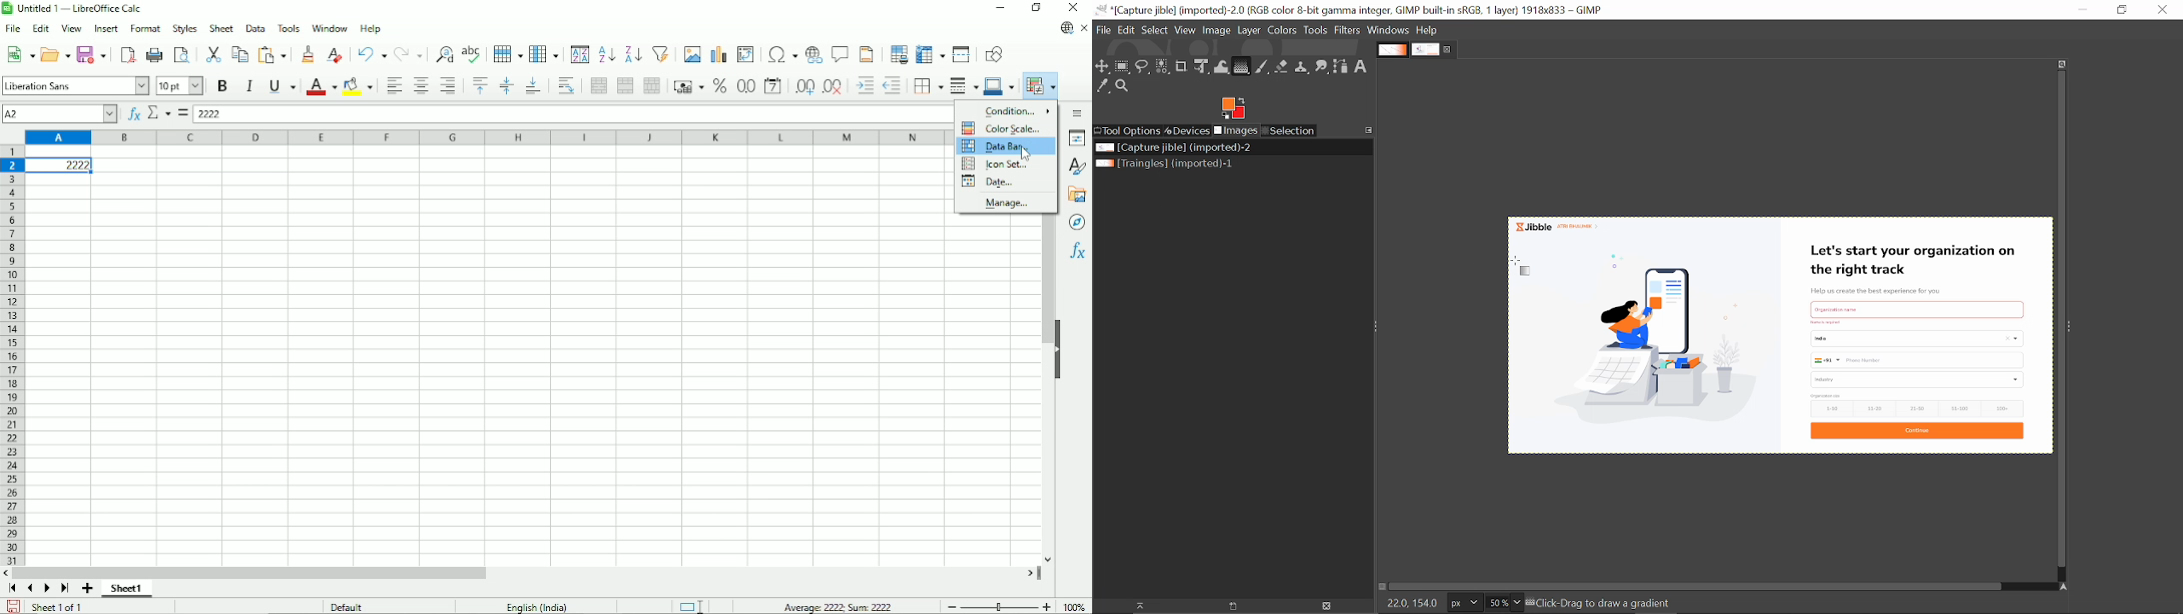 This screenshot has width=2184, height=616. What do you see at coordinates (999, 128) in the screenshot?
I see `Color scale` at bounding box center [999, 128].